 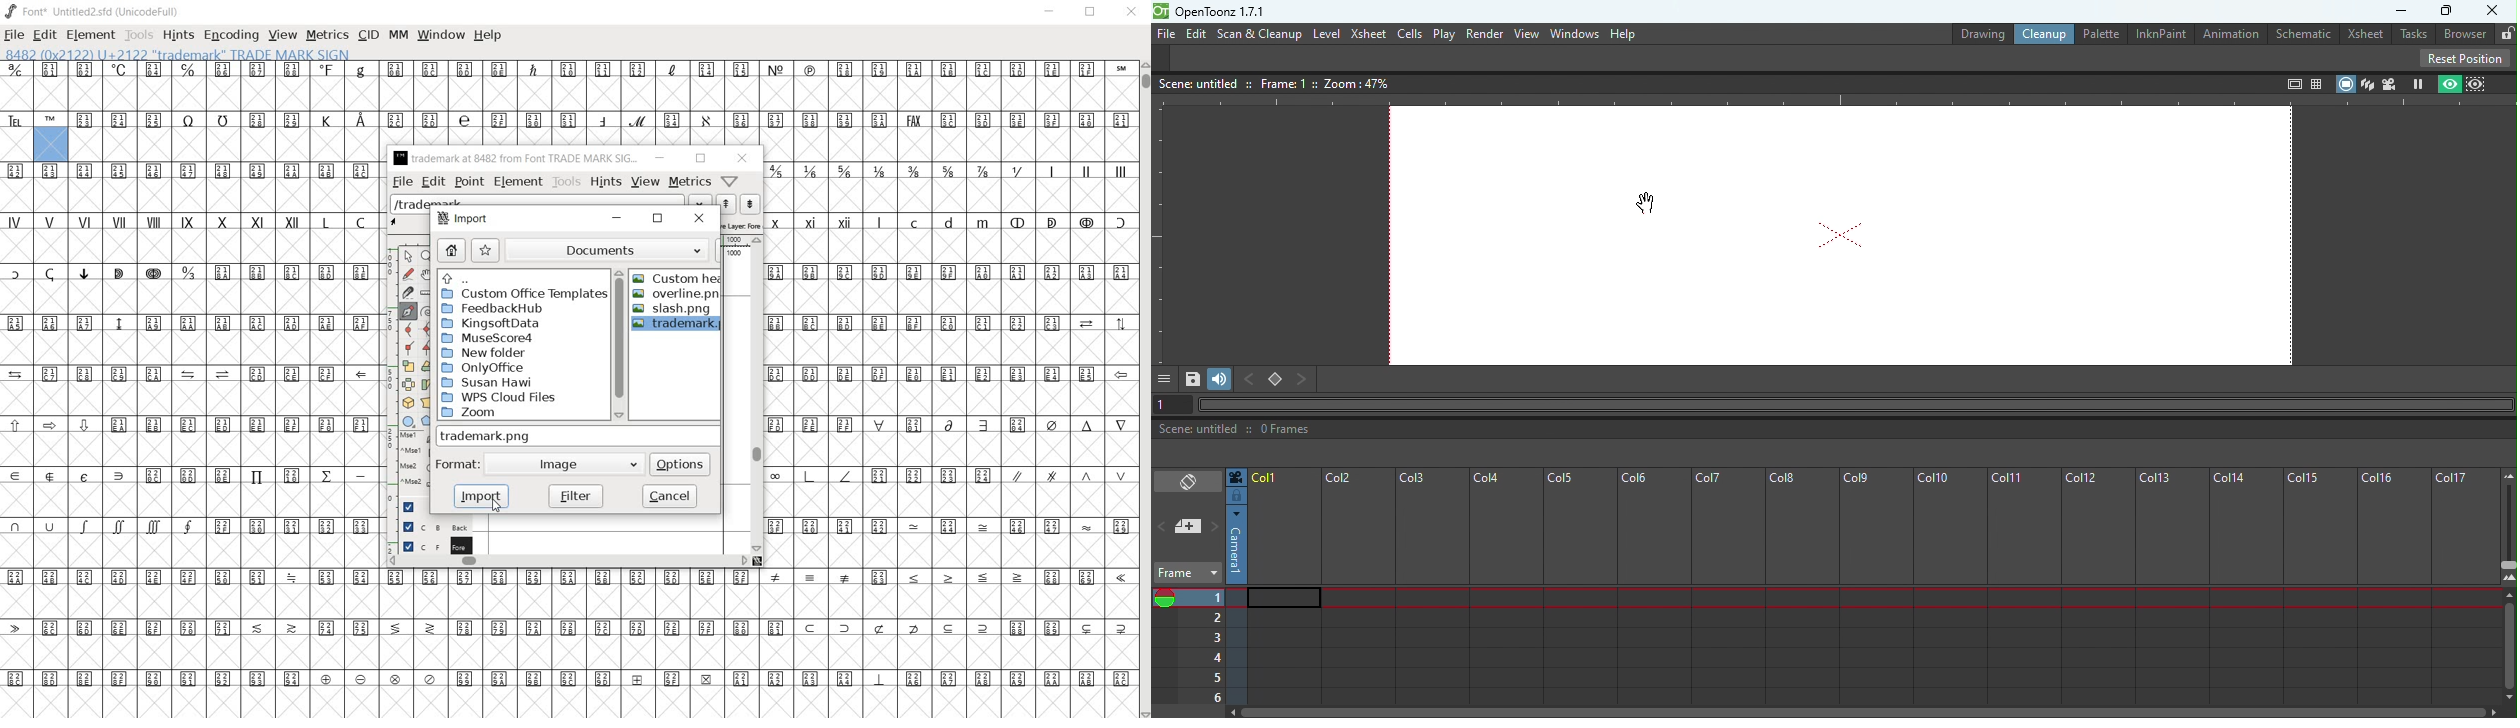 What do you see at coordinates (490, 324) in the screenshot?
I see `KingsoftData` at bounding box center [490, 324].